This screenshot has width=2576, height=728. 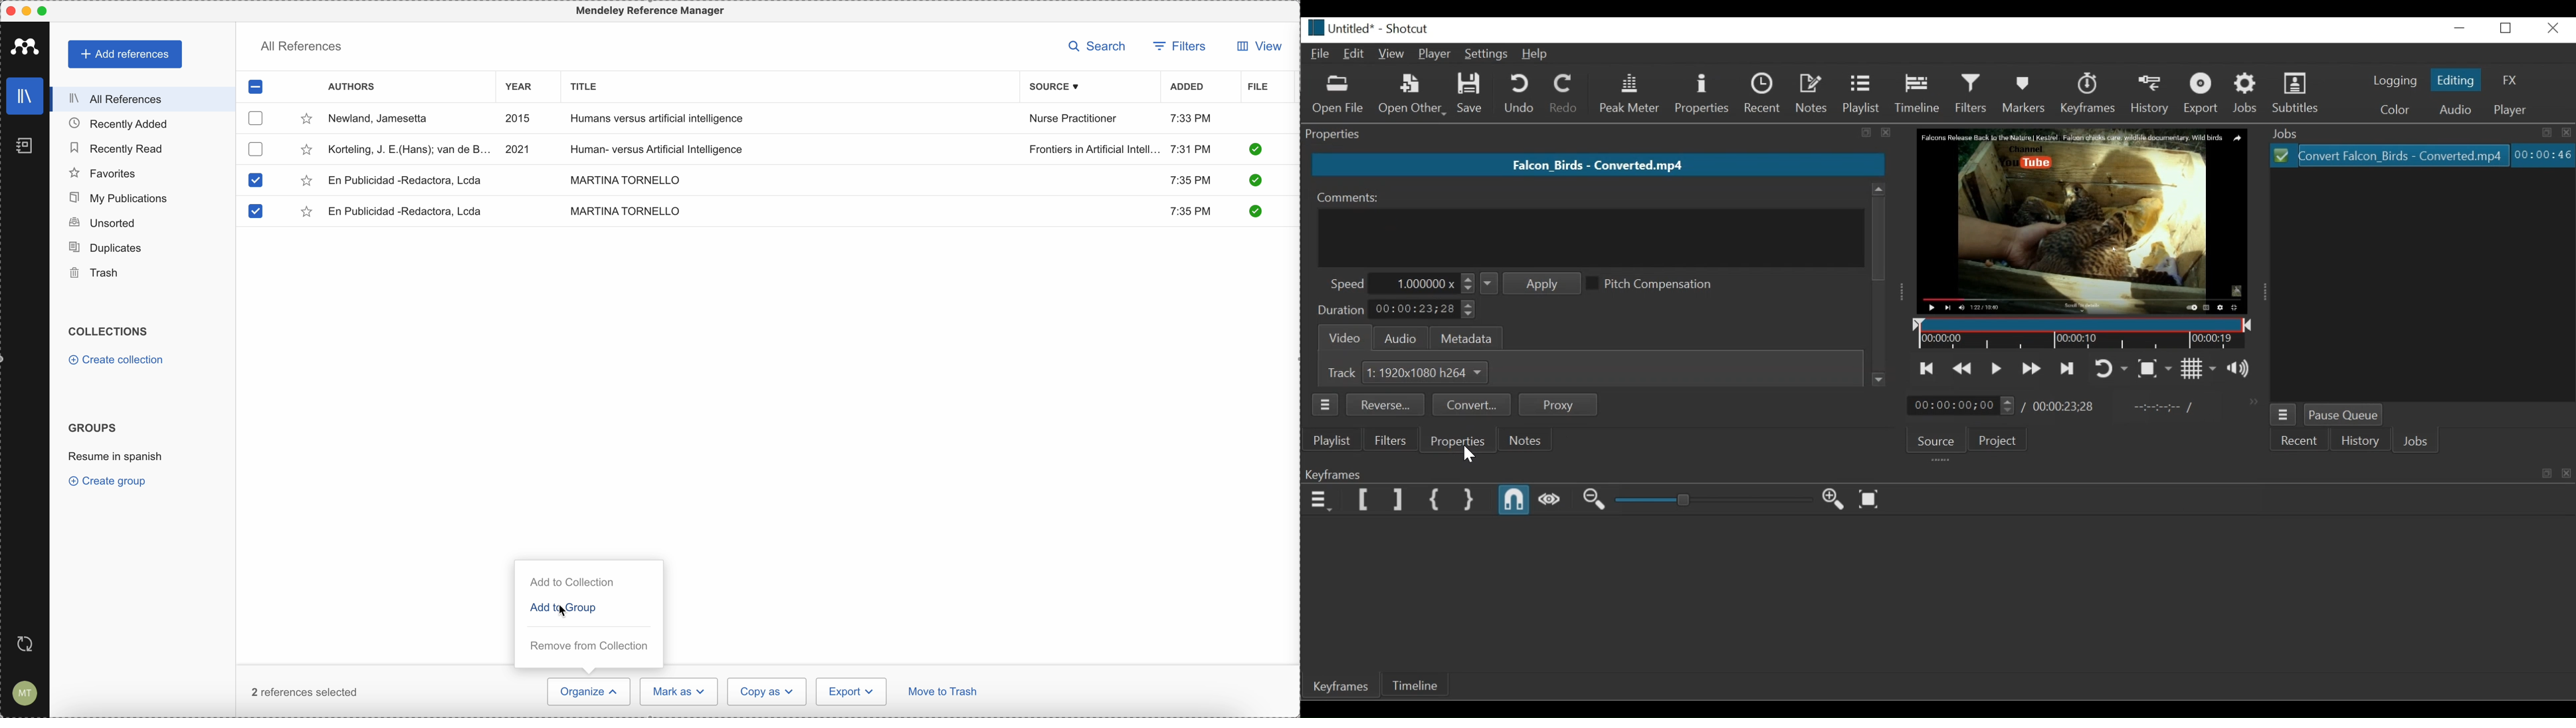 I want to click on Edit, so click(x=1354, y=55).